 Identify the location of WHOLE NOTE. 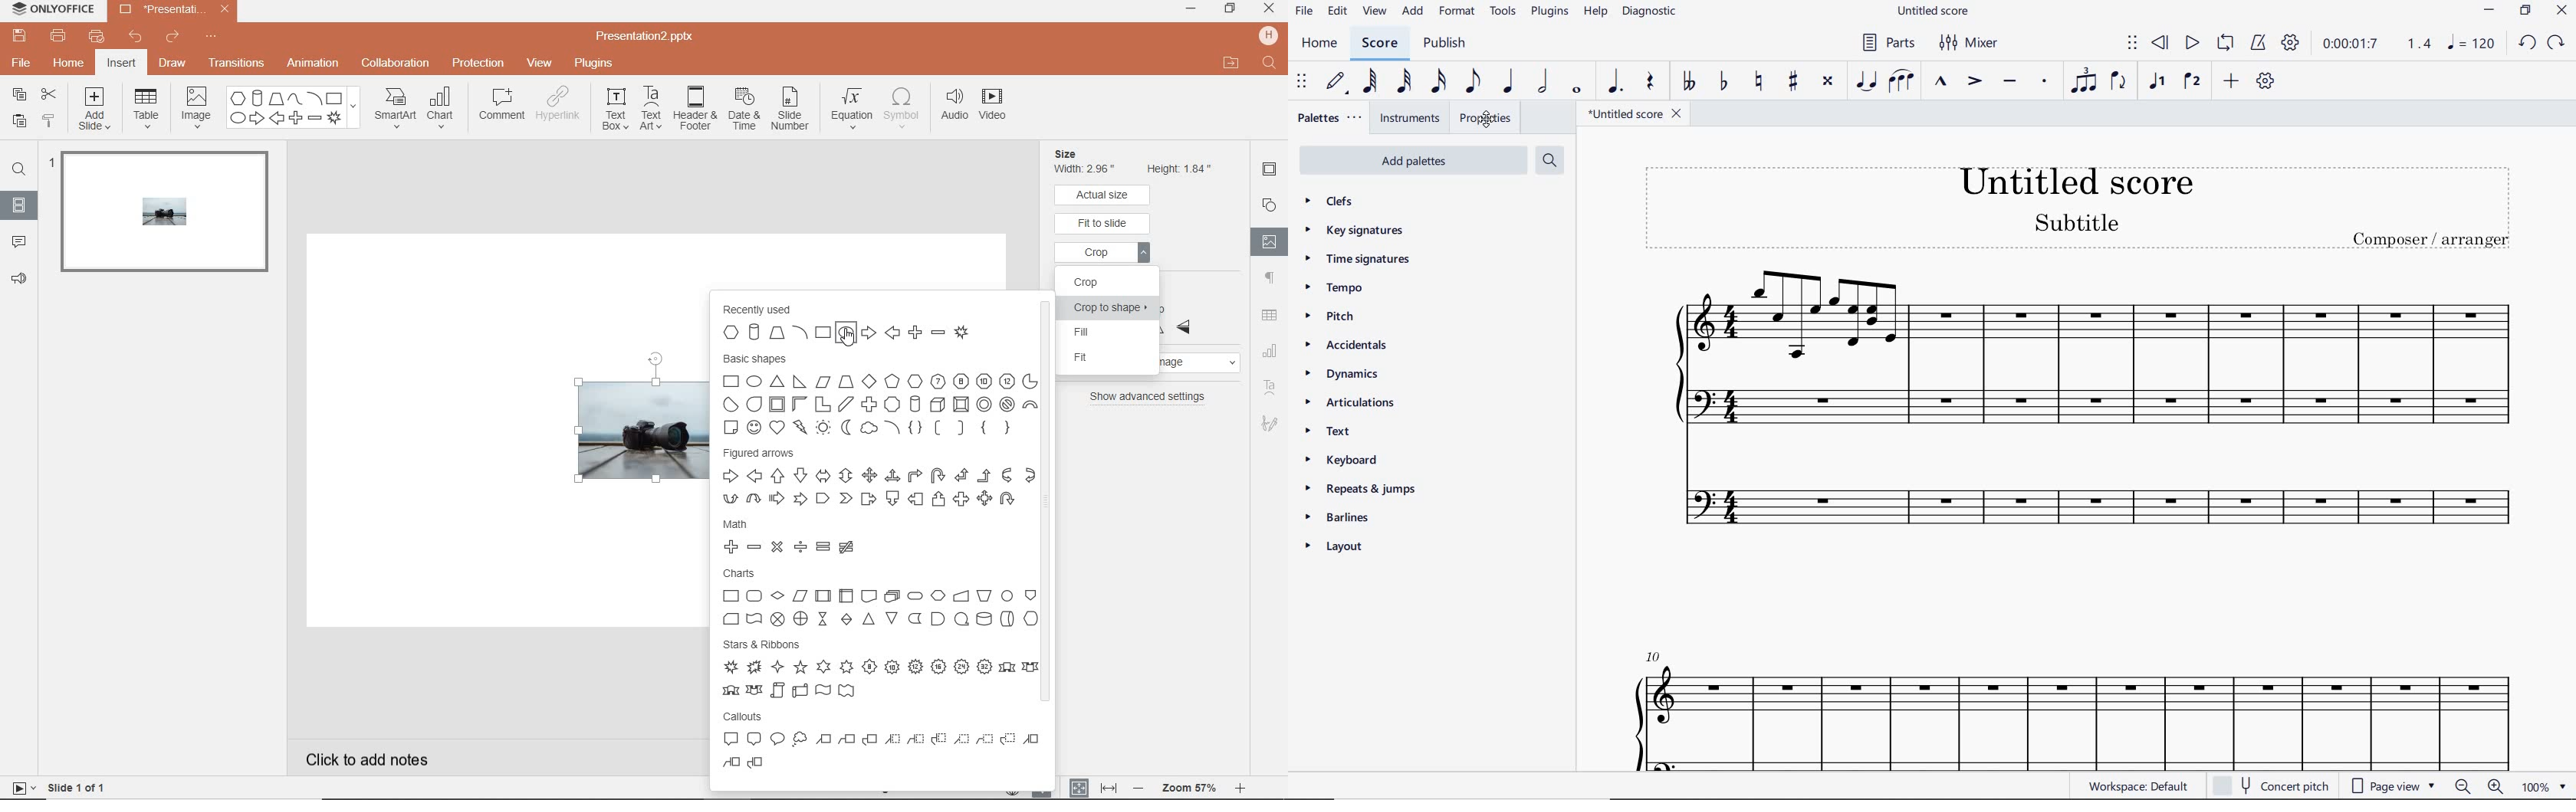
(1576, 90).